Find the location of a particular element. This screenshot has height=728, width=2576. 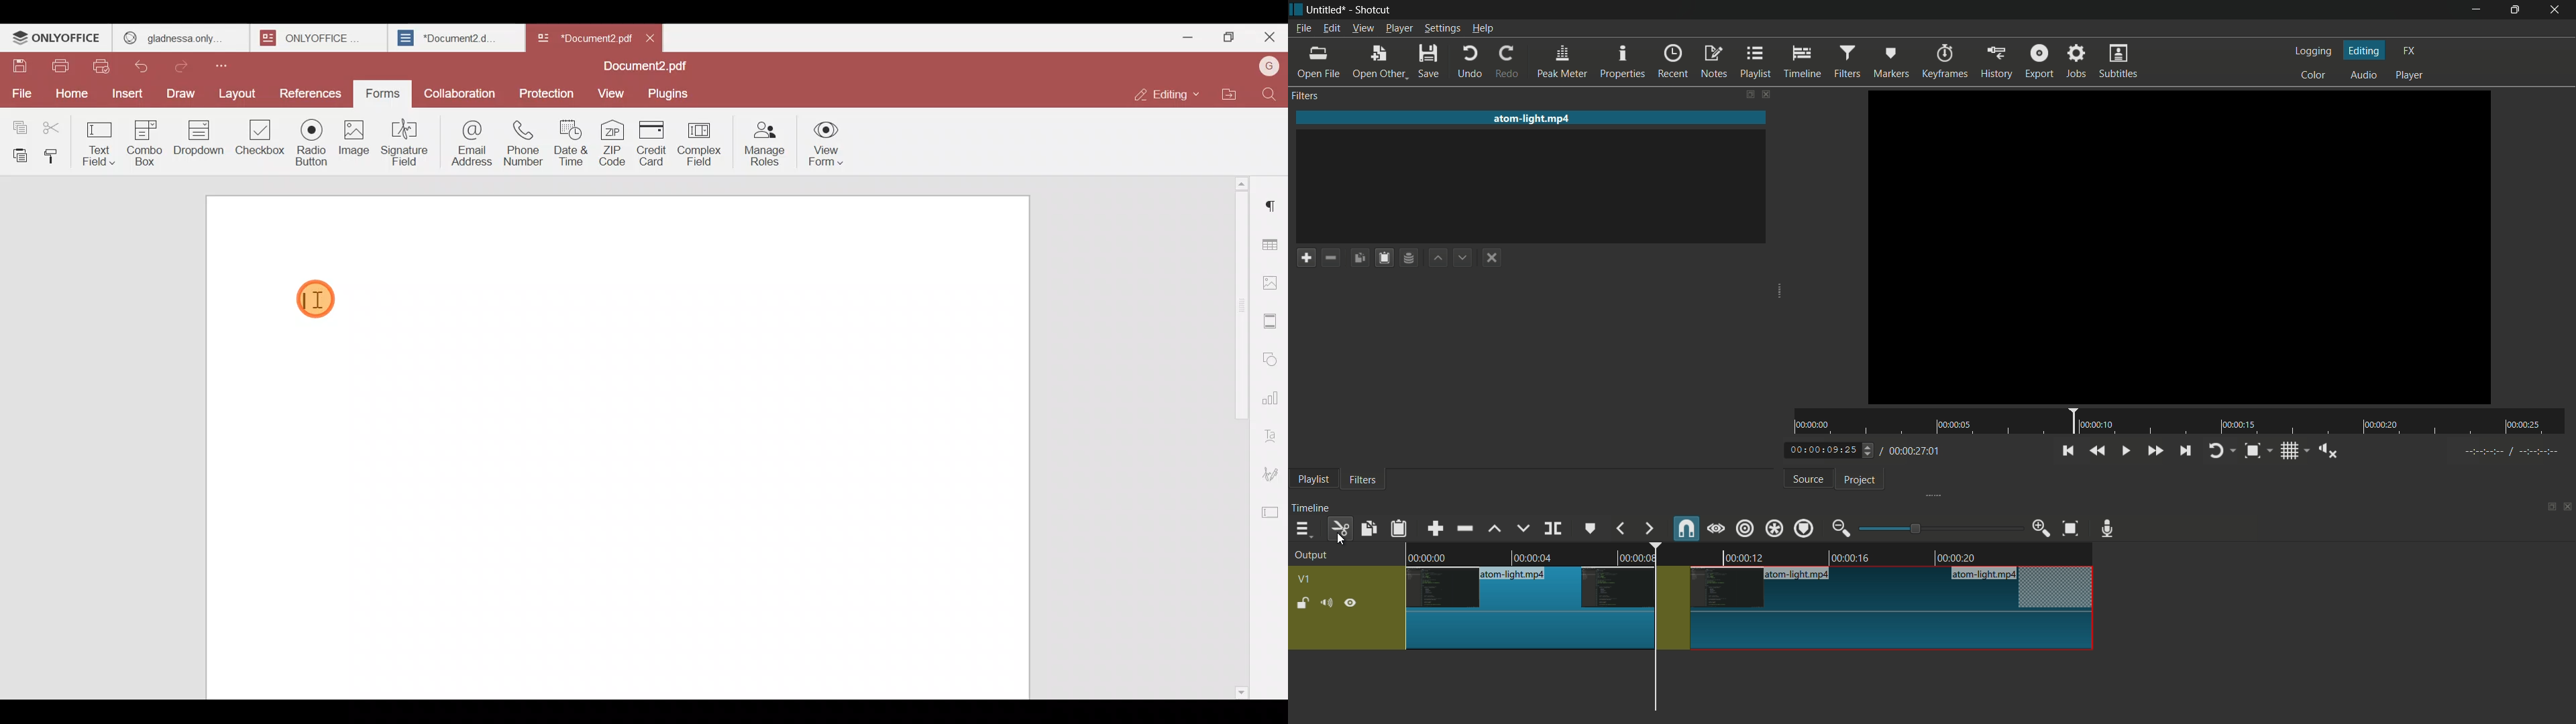

settings menu is located at coordinates (1442, 29).